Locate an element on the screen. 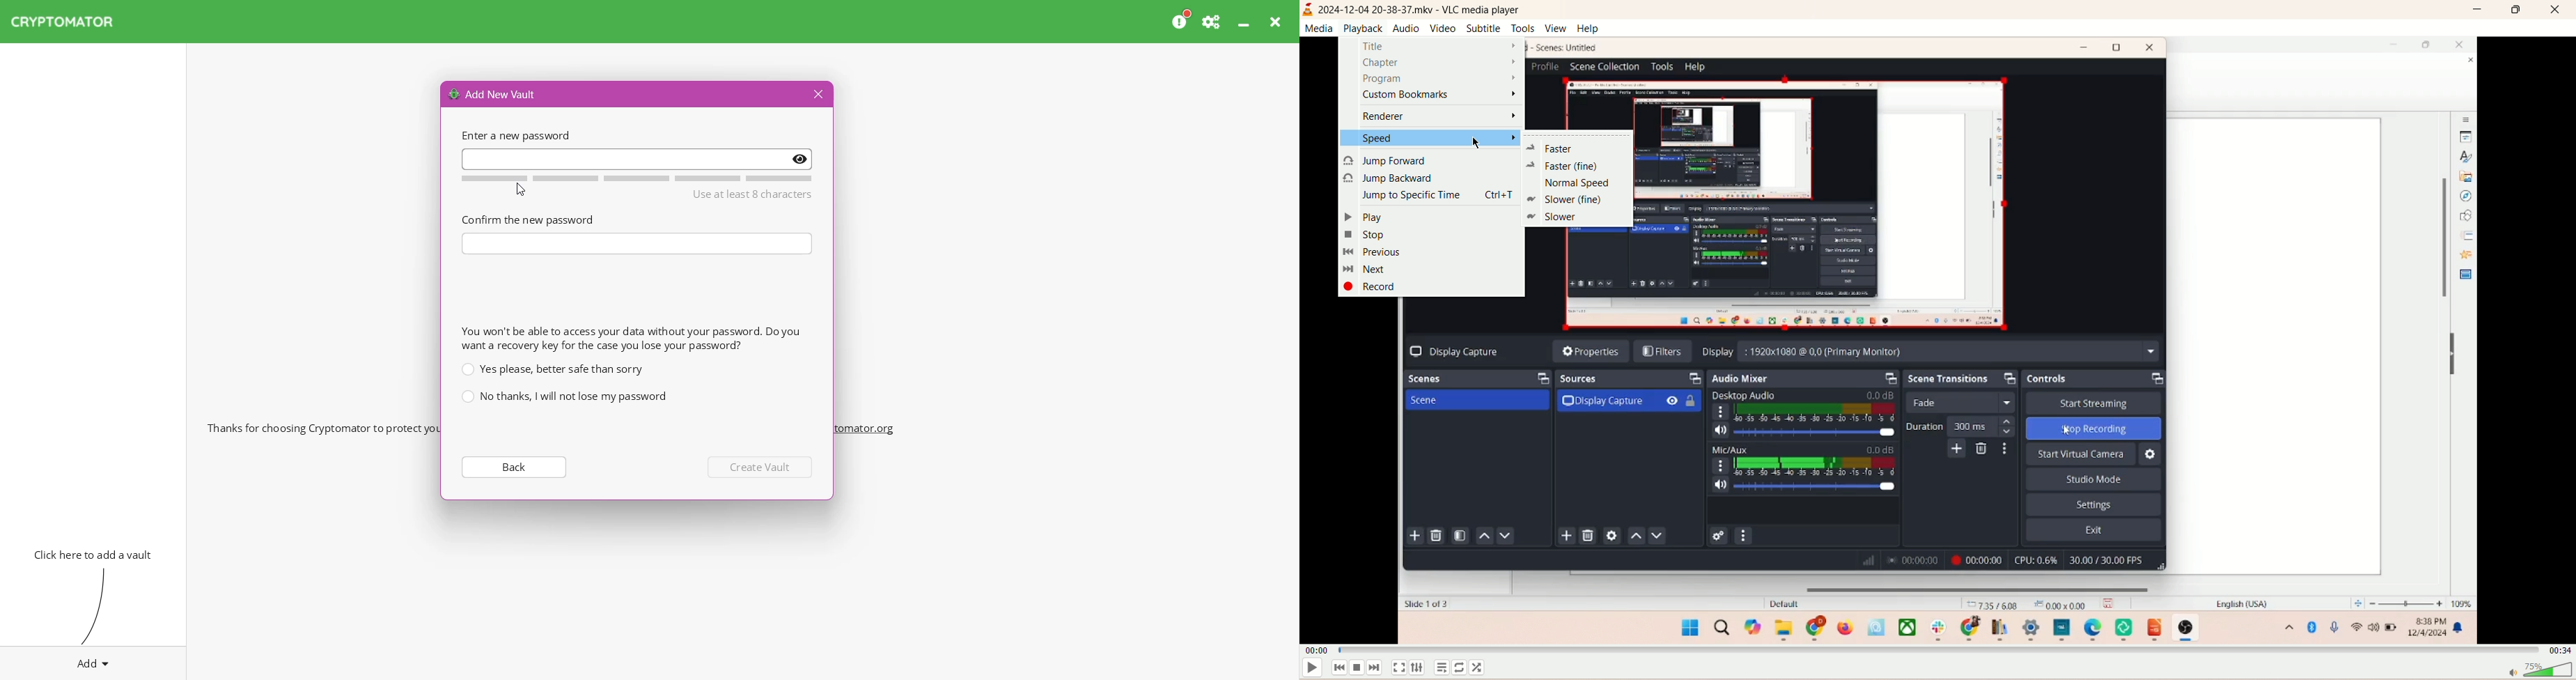 This screenshot has height=700, width=2576. playlist is located at coordinates (1444, 669).